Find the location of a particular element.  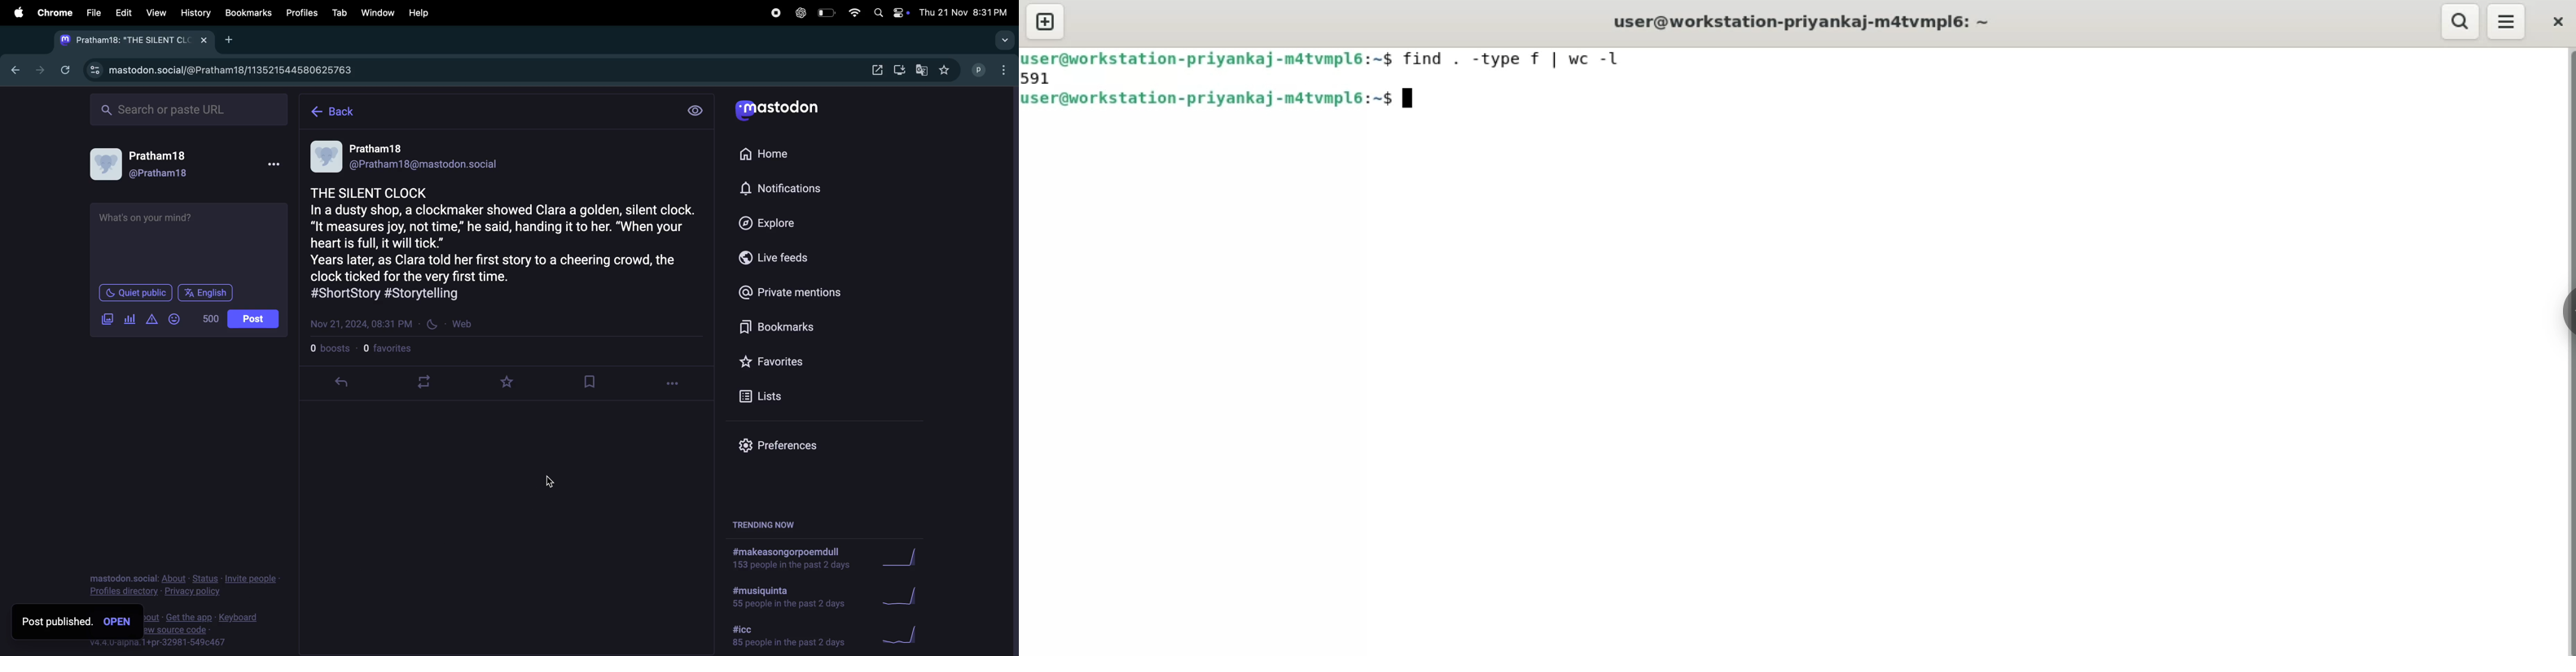

revert is located at coordinates (343, 384).